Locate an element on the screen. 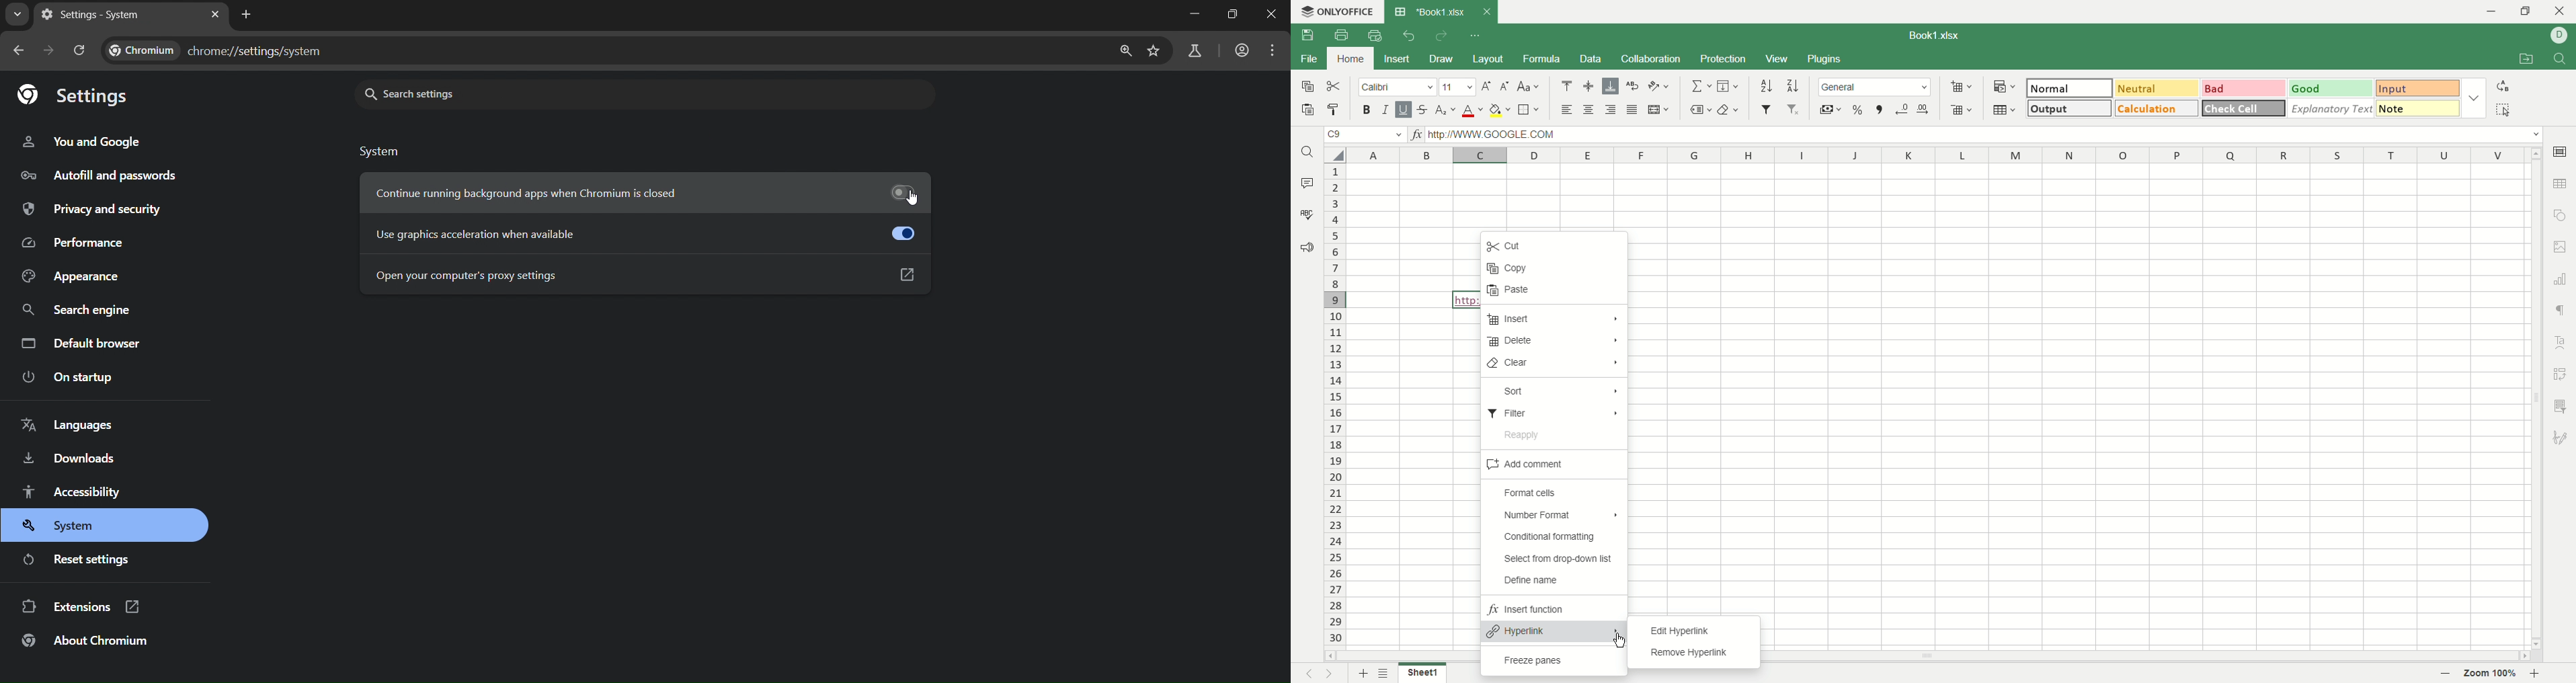  object option is located at coordinates (2562, 214).